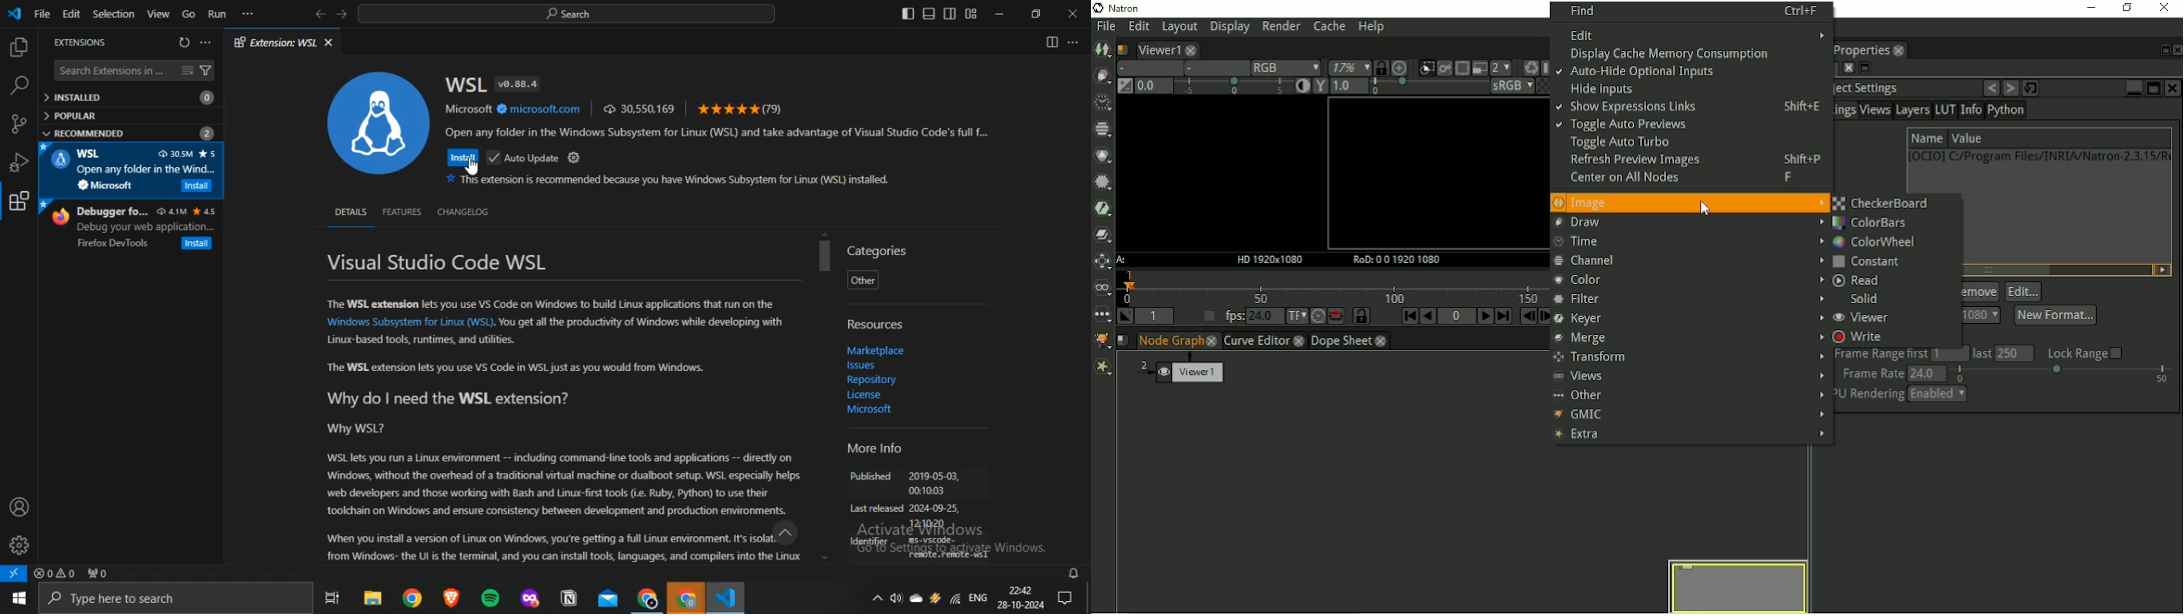 This screenshot has height=616, width=2184. I want to click on winamp agent, so click(935, 598).